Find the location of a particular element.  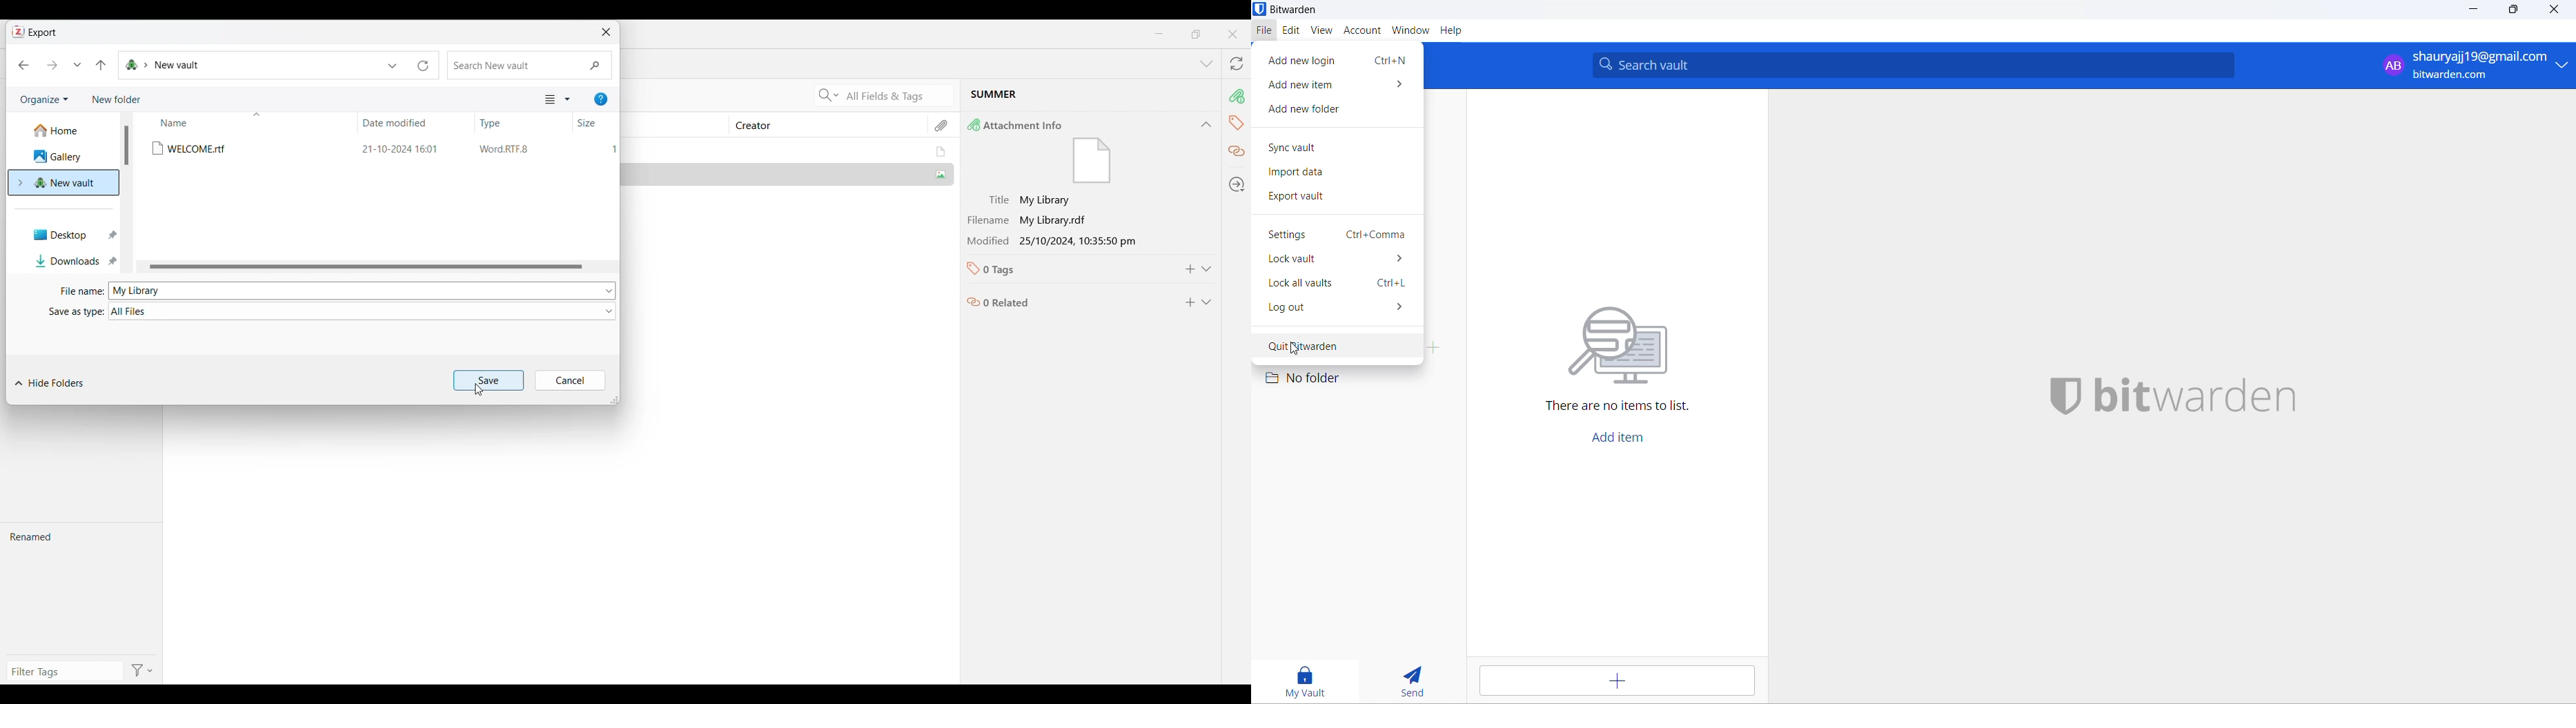

Back is located at coordinates (23, 65).